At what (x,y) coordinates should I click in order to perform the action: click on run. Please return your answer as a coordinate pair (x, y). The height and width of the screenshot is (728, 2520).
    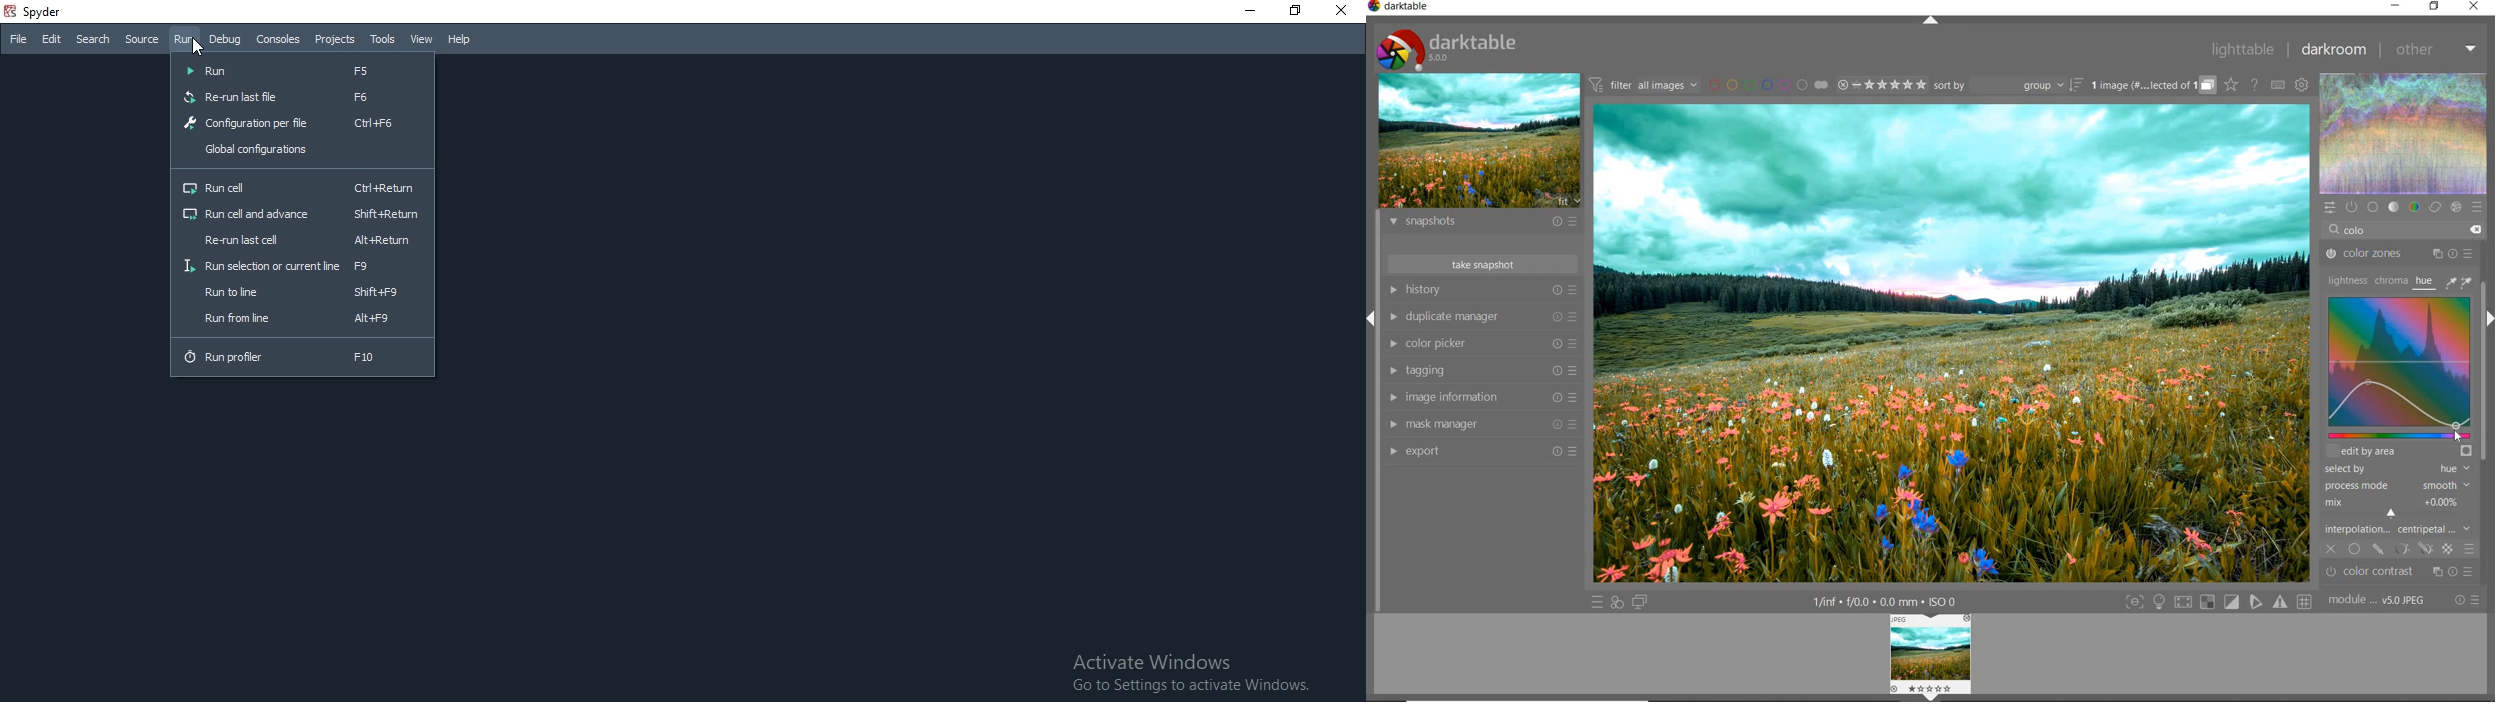
    Looking at the image, I should click on (304, 71).